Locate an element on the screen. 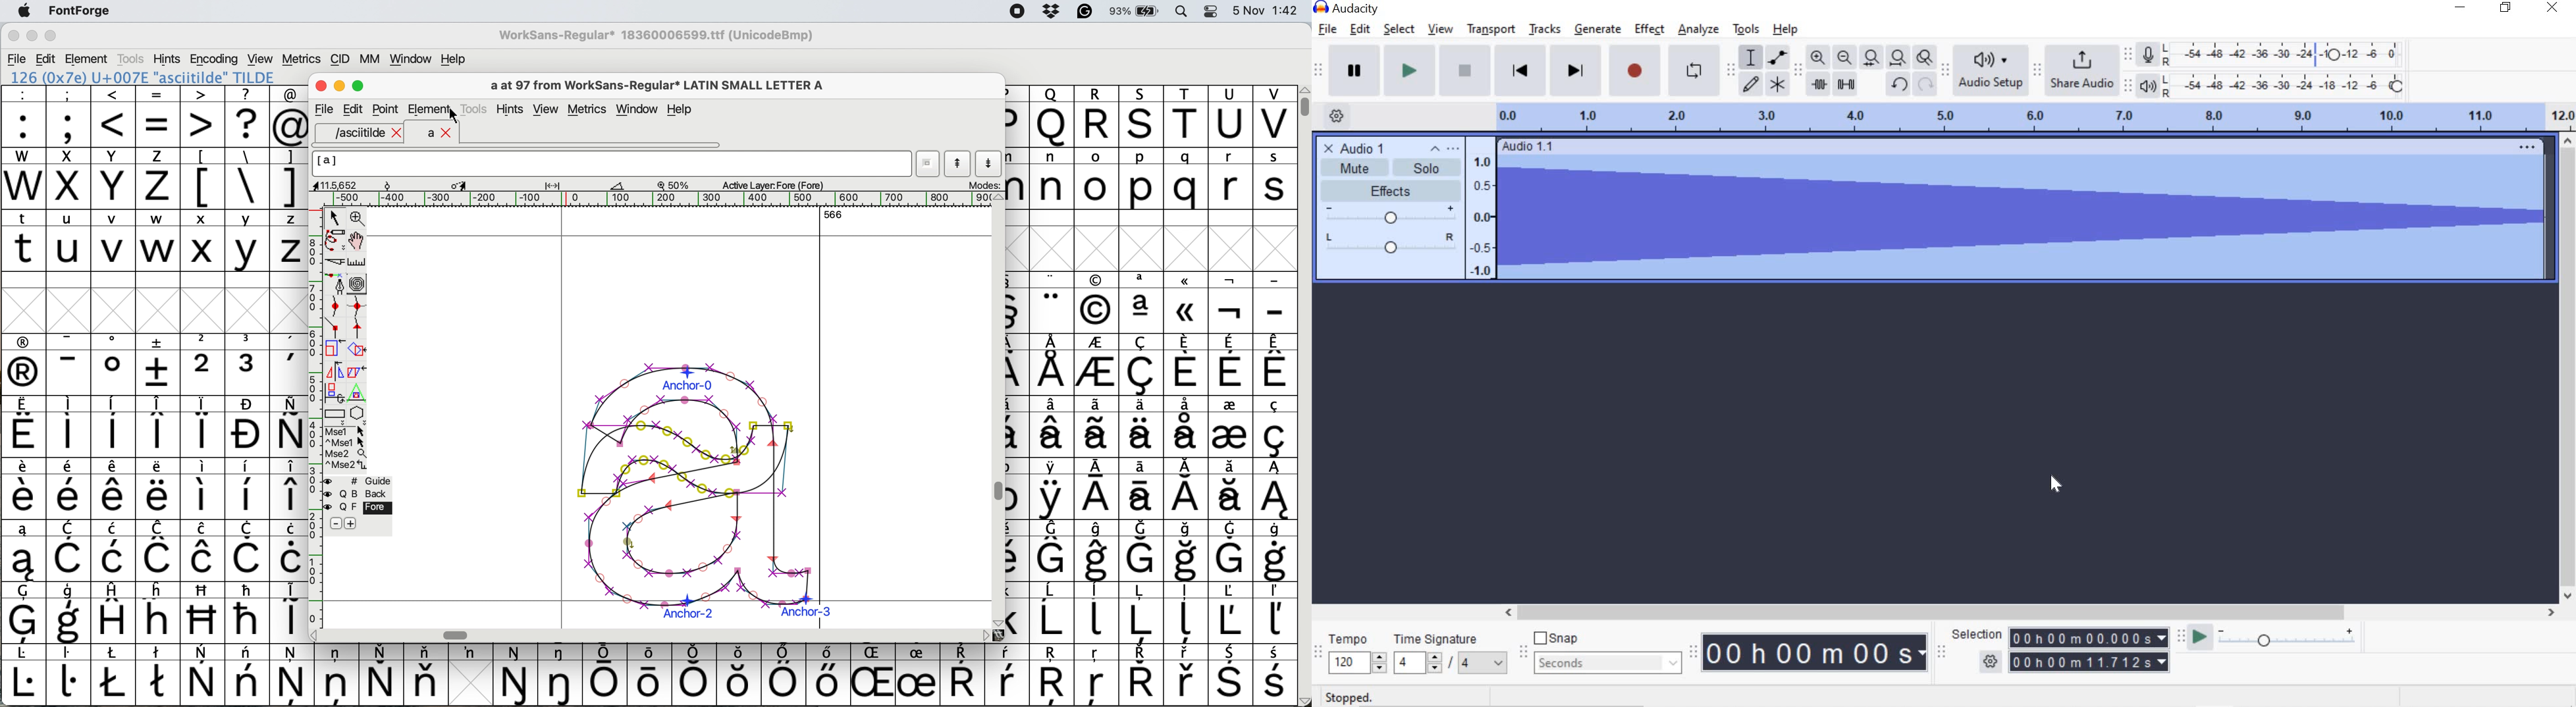  Minimise is located at coordinates (341, 86).